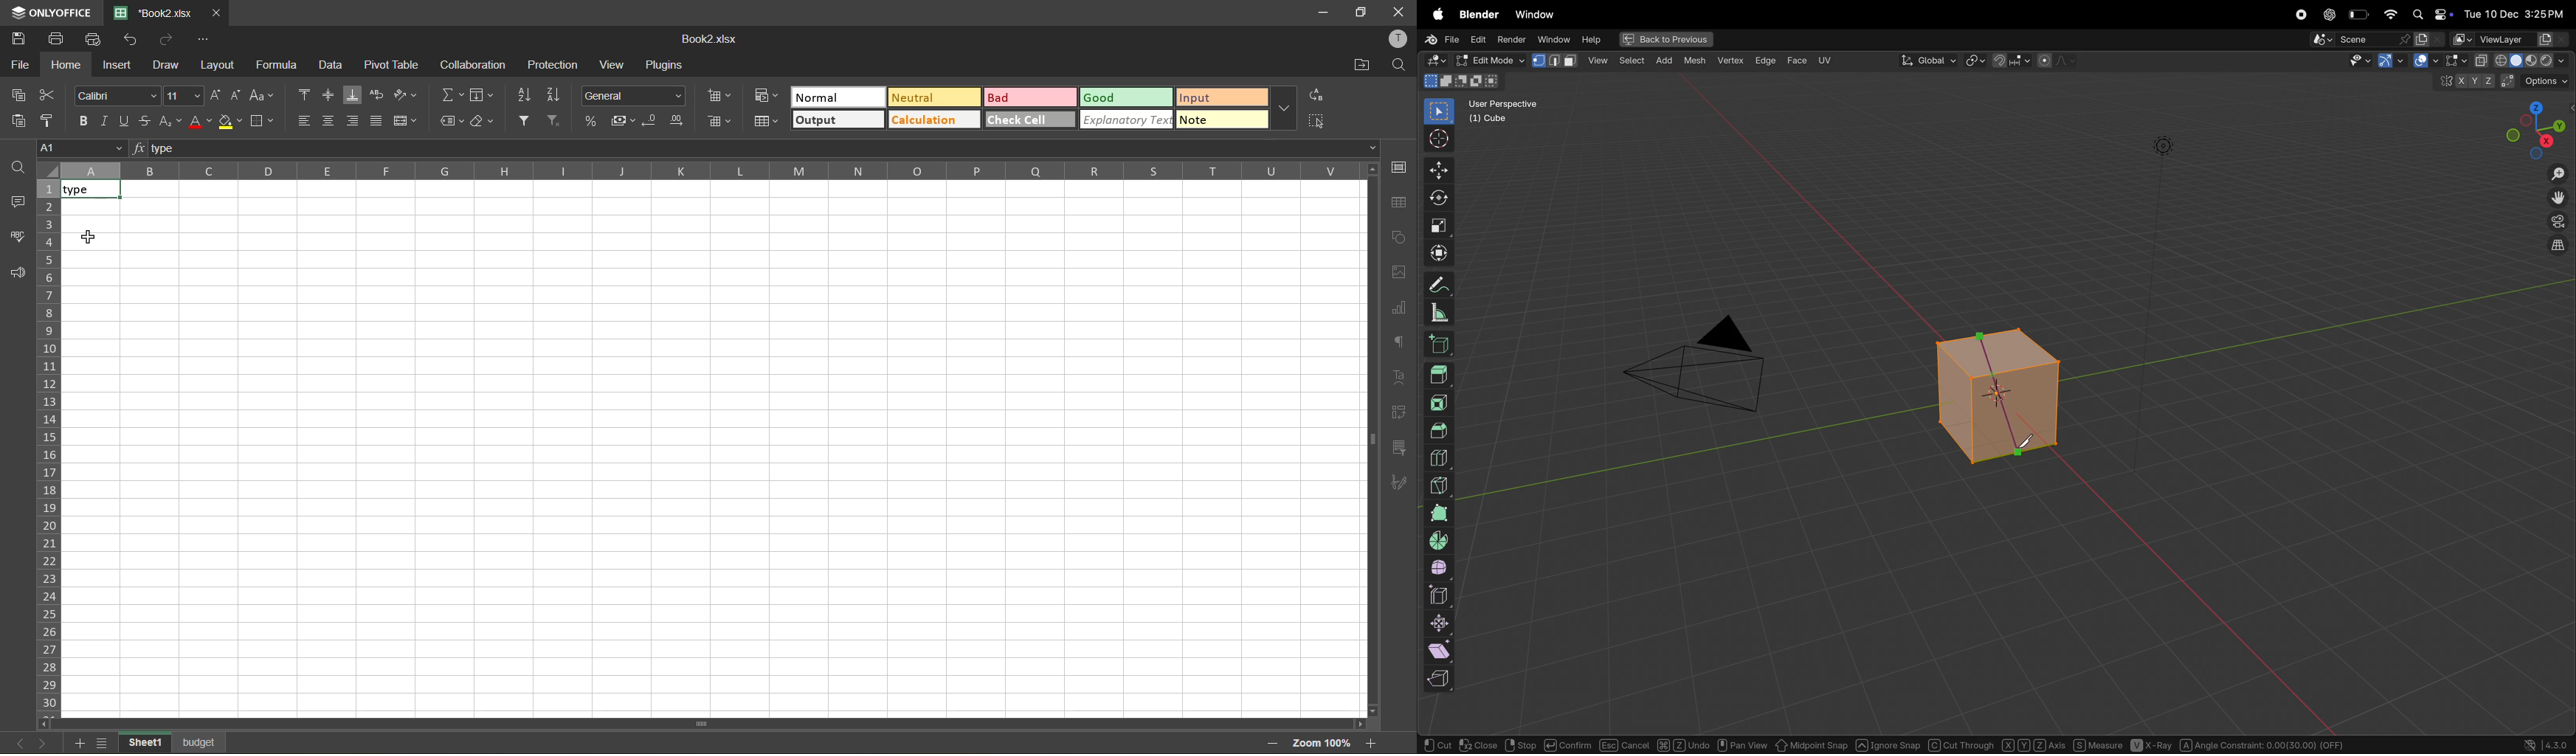  I want to click on Close, so click(1478, 745).